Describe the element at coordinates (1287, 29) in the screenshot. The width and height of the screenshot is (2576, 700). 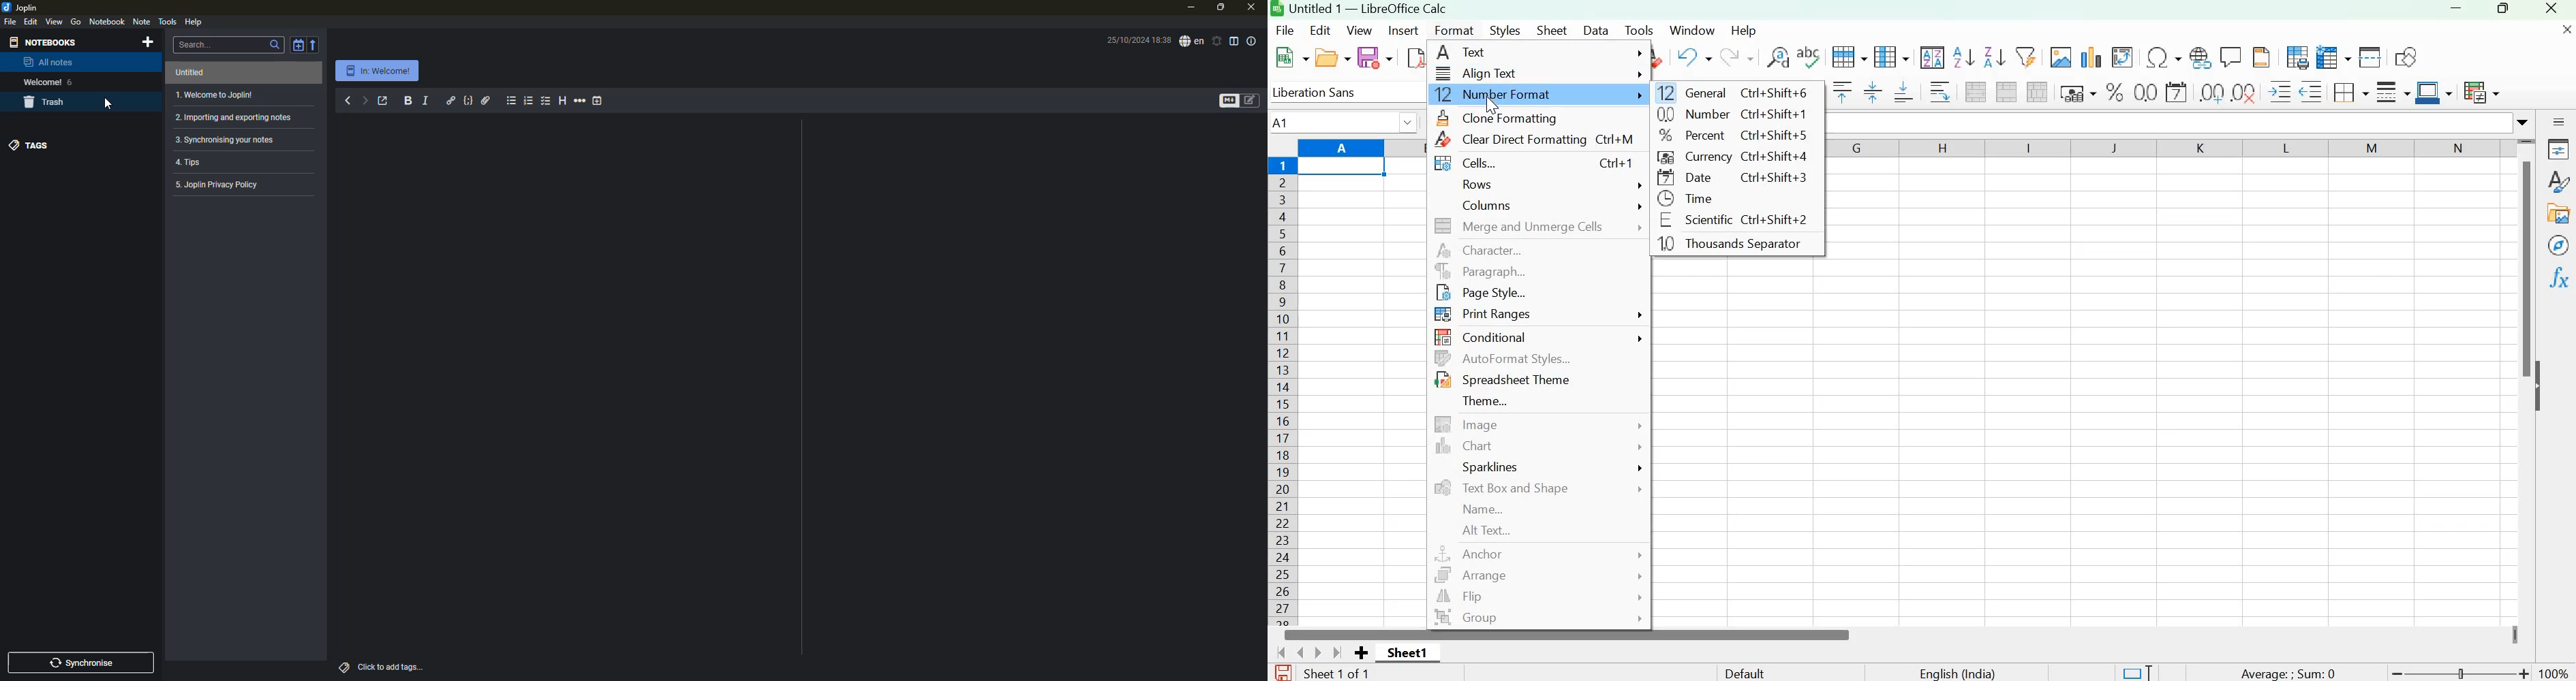
I see `File` at that location.